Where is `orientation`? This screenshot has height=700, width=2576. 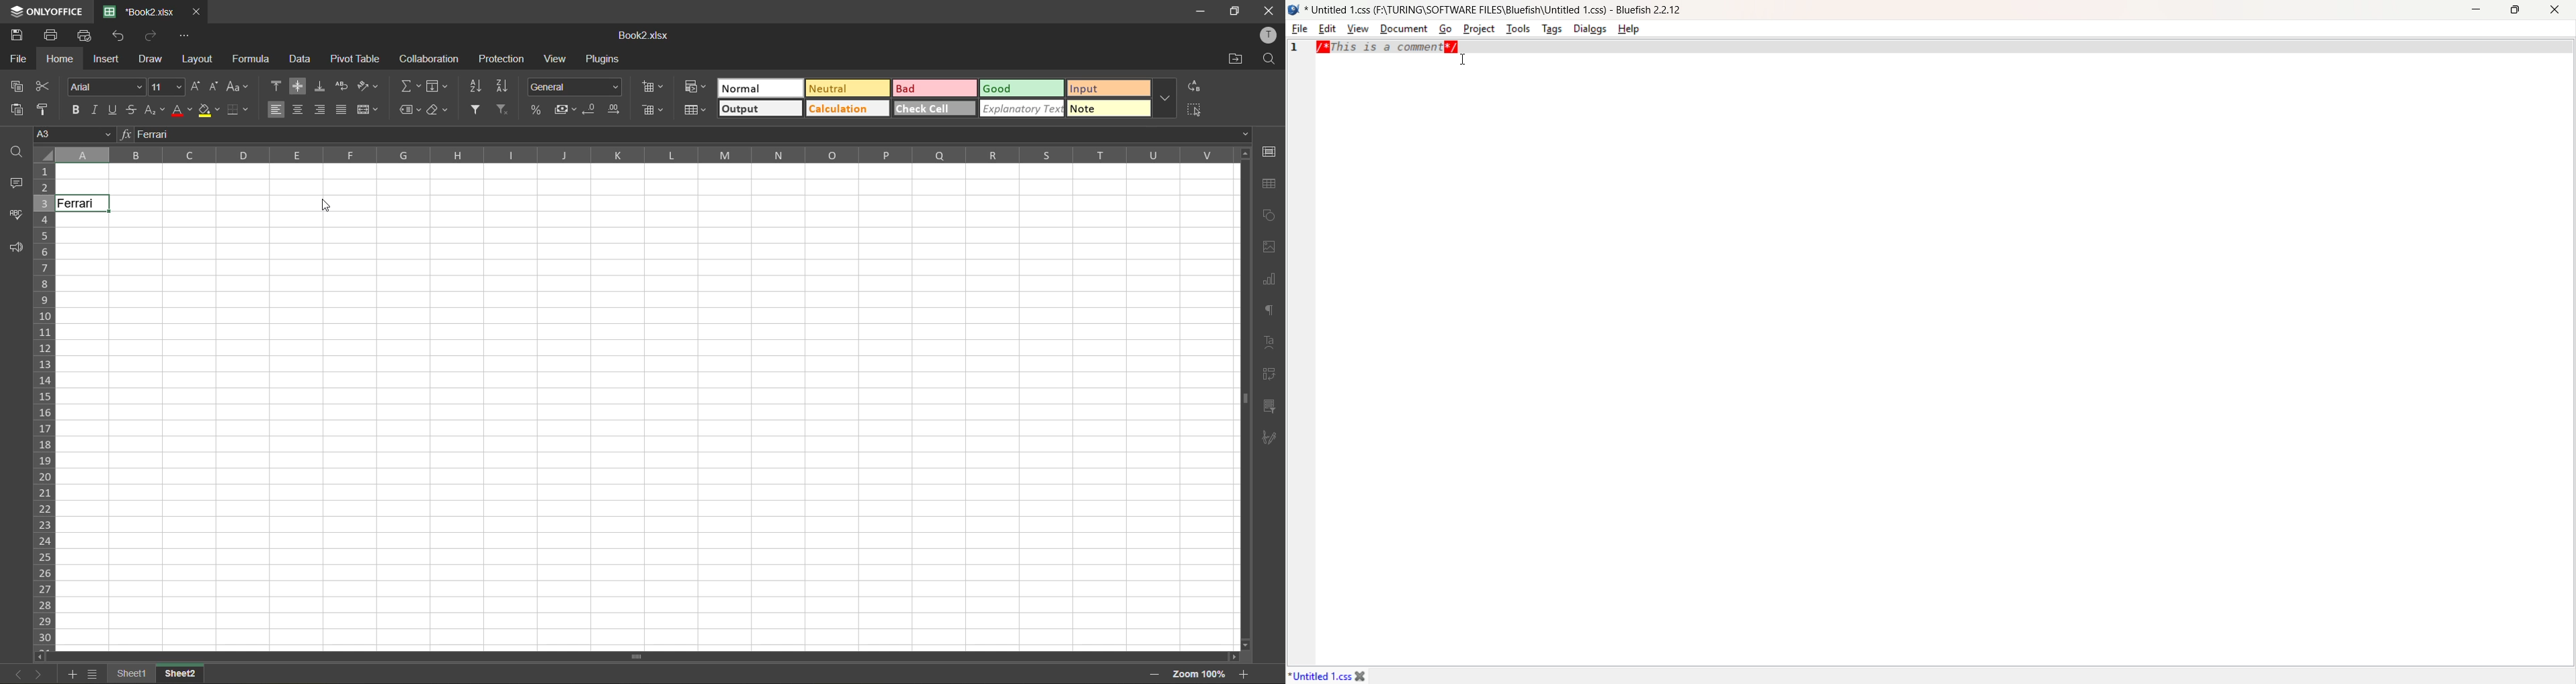 orientation is located at coordinates (368, 86).